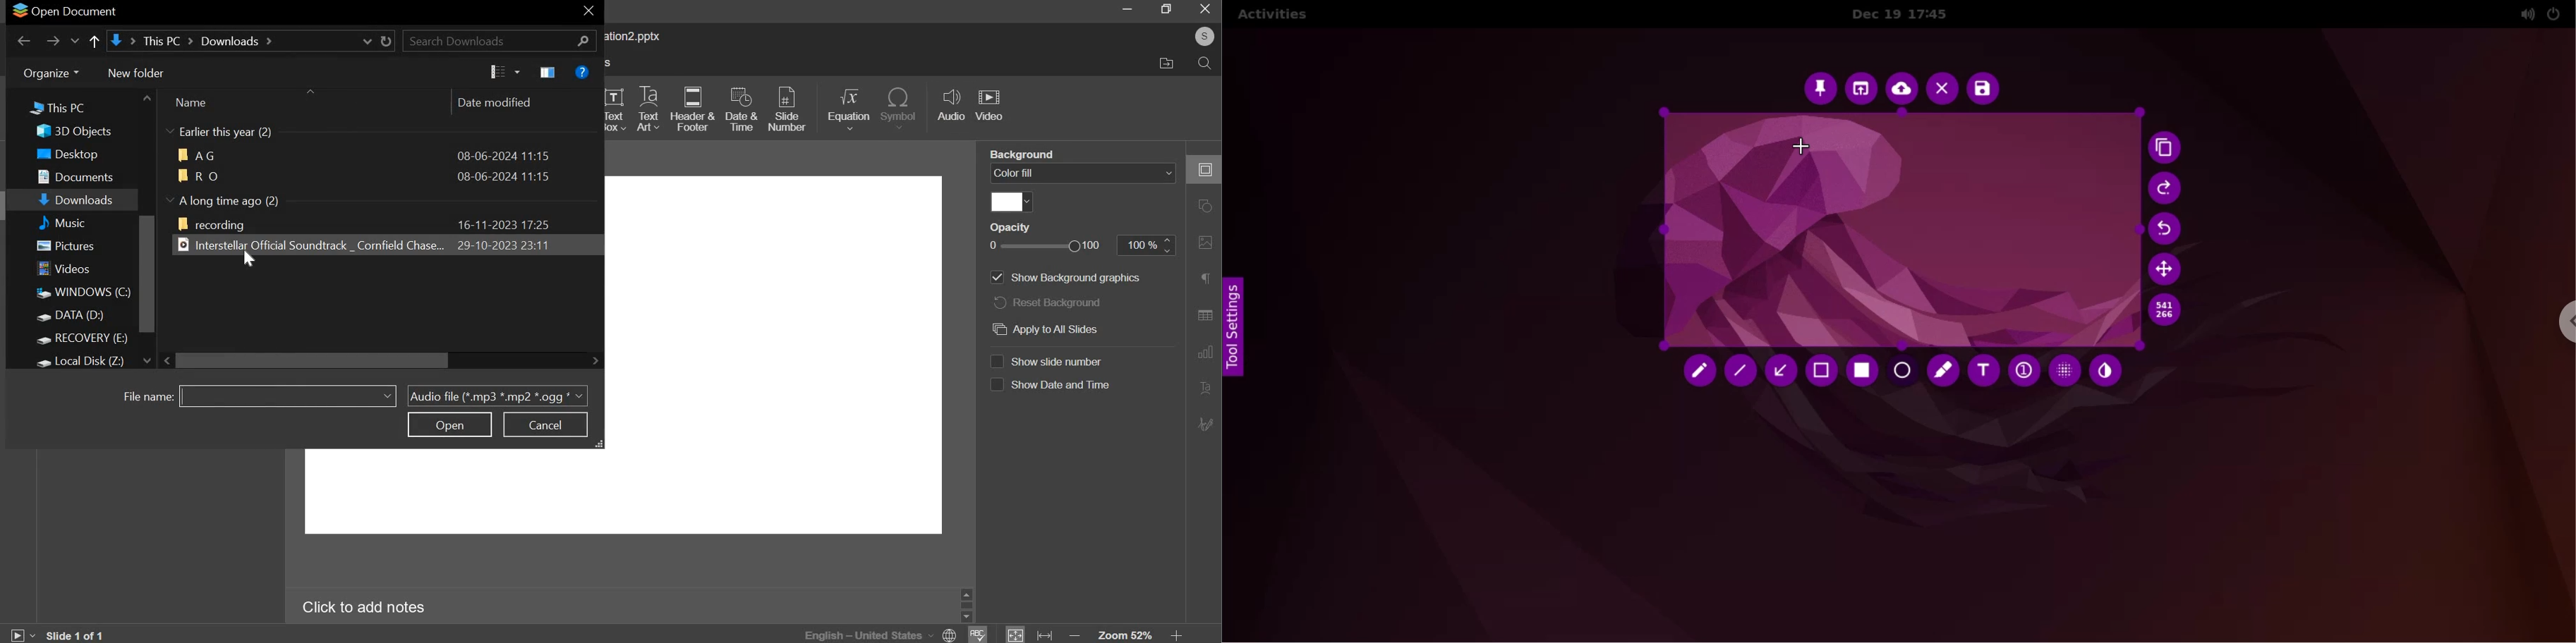  Describe the element at coordinates (617, 108) in the screenshot. I see `text box` at that location.